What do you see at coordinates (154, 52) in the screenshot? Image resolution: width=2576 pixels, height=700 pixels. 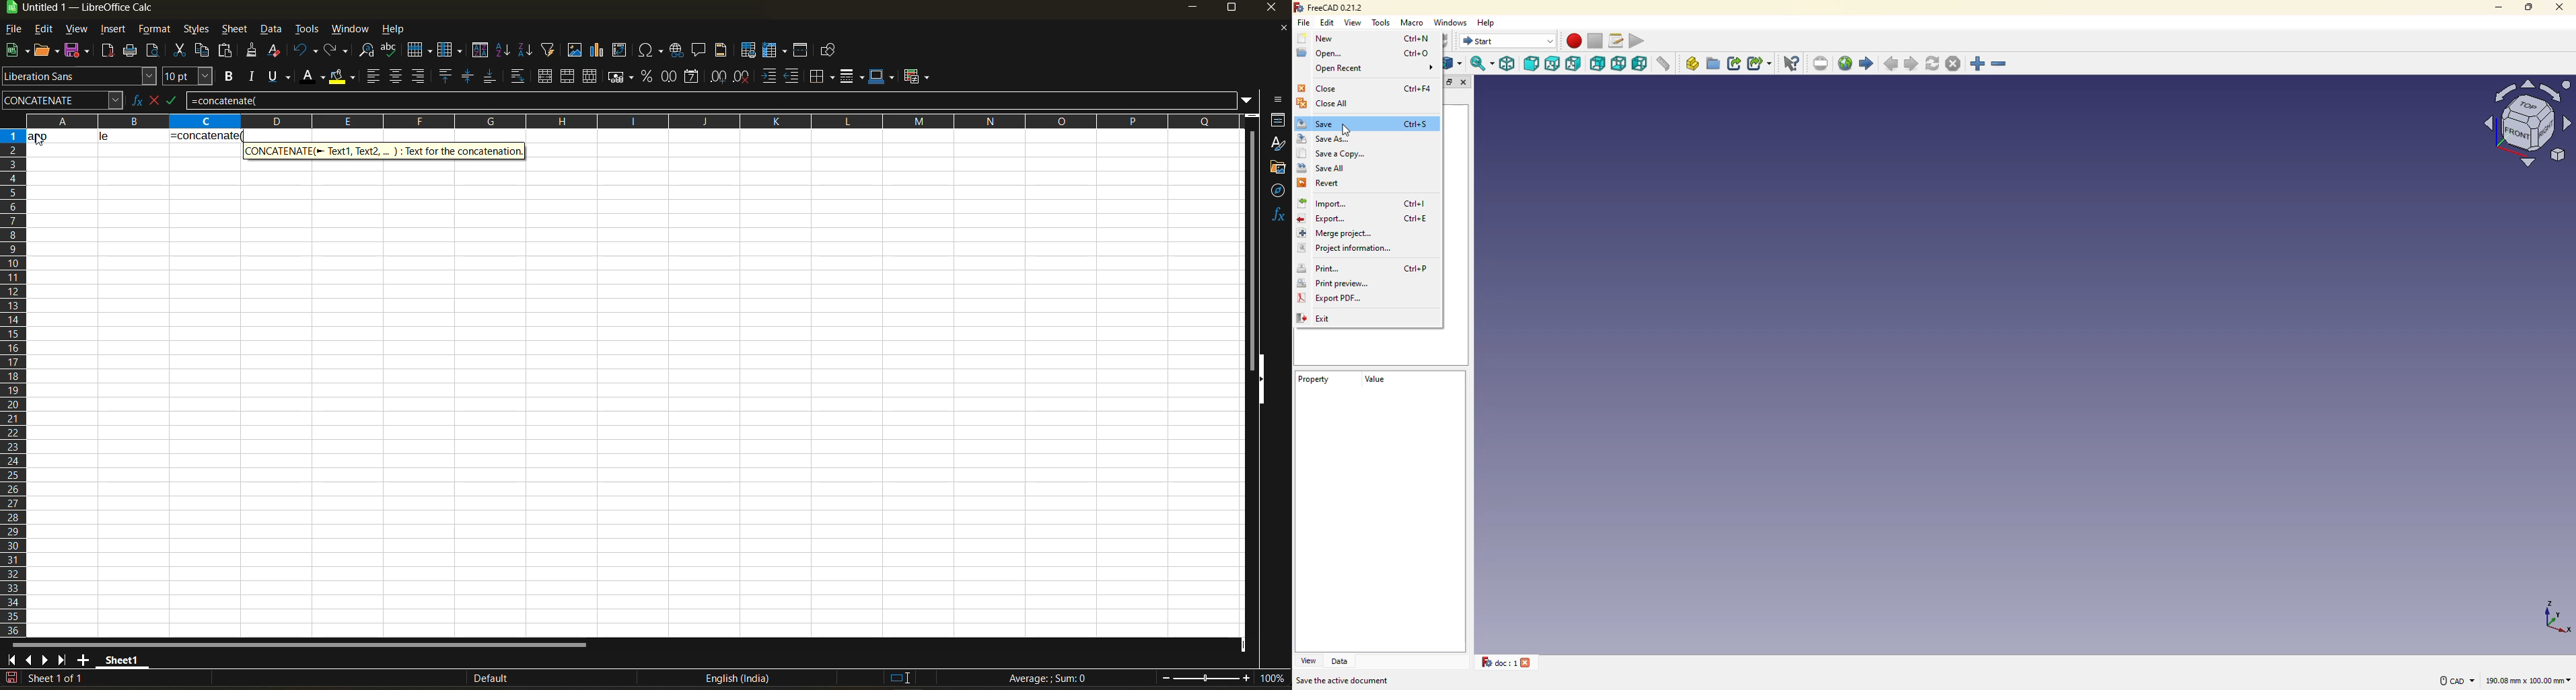 I see `toggle print preview` at bounding box center [154, 52].